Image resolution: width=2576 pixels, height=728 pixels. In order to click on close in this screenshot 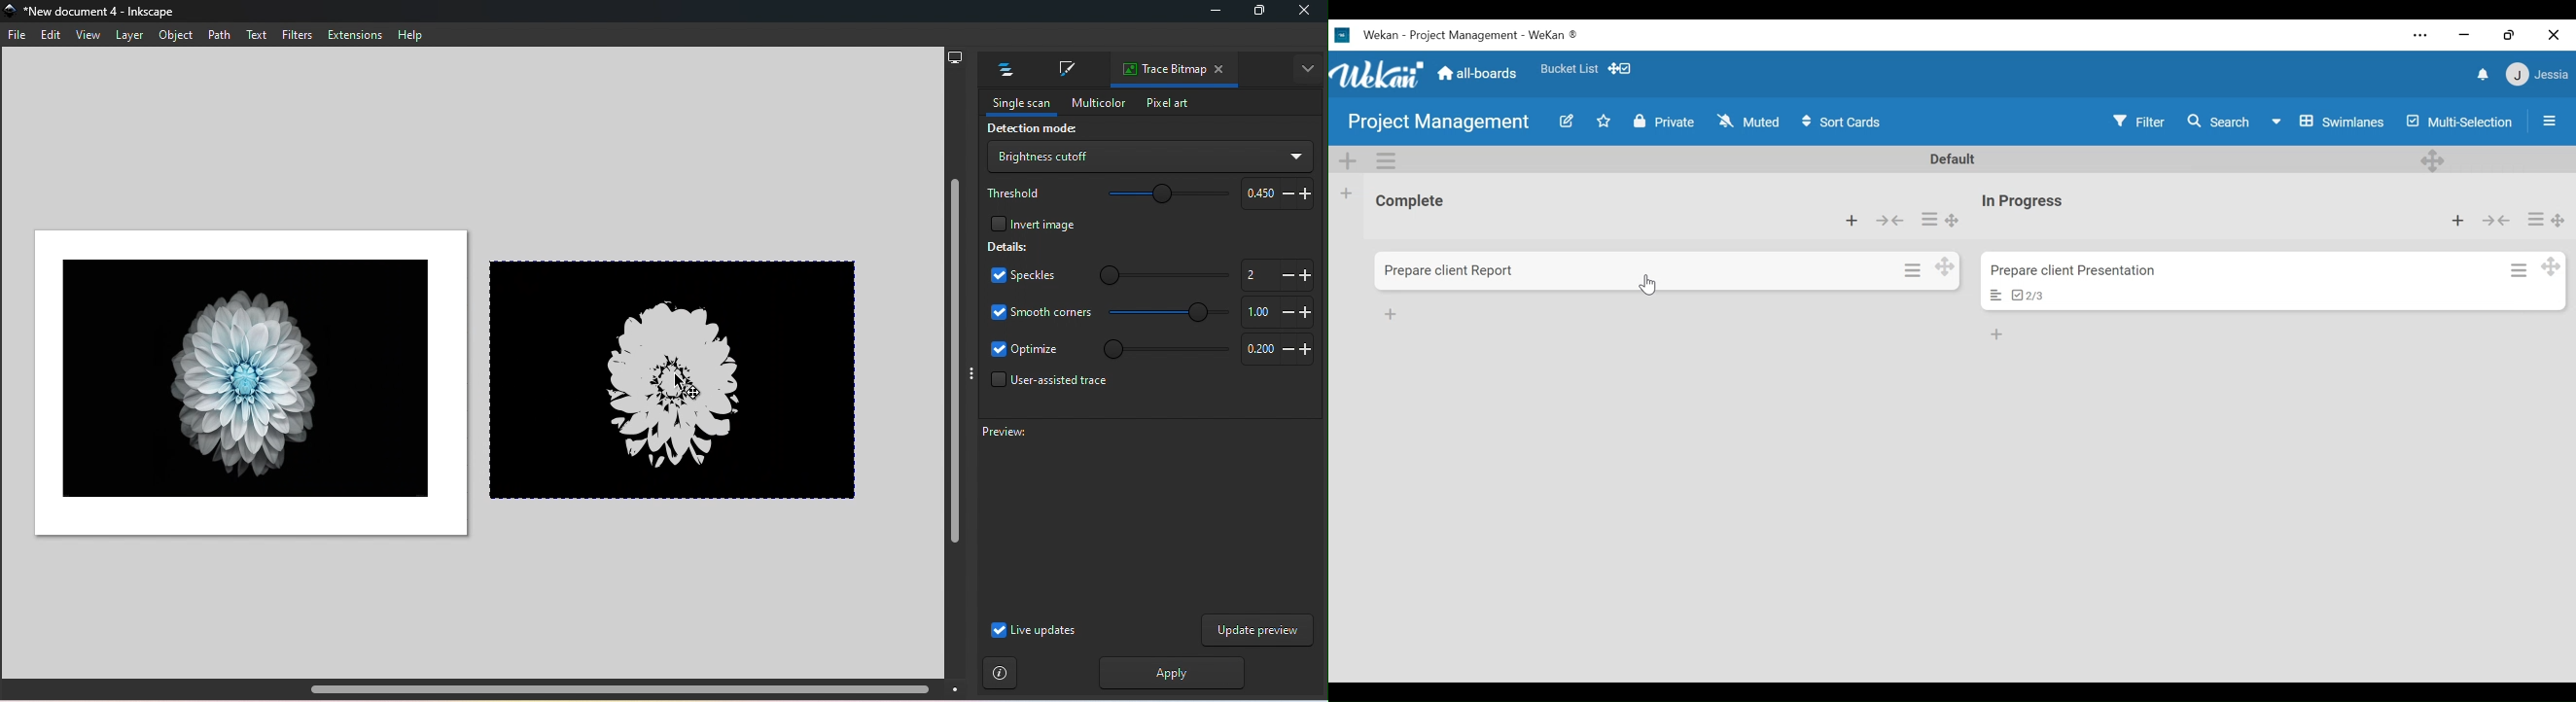, I will do `click(1305, 13)`.